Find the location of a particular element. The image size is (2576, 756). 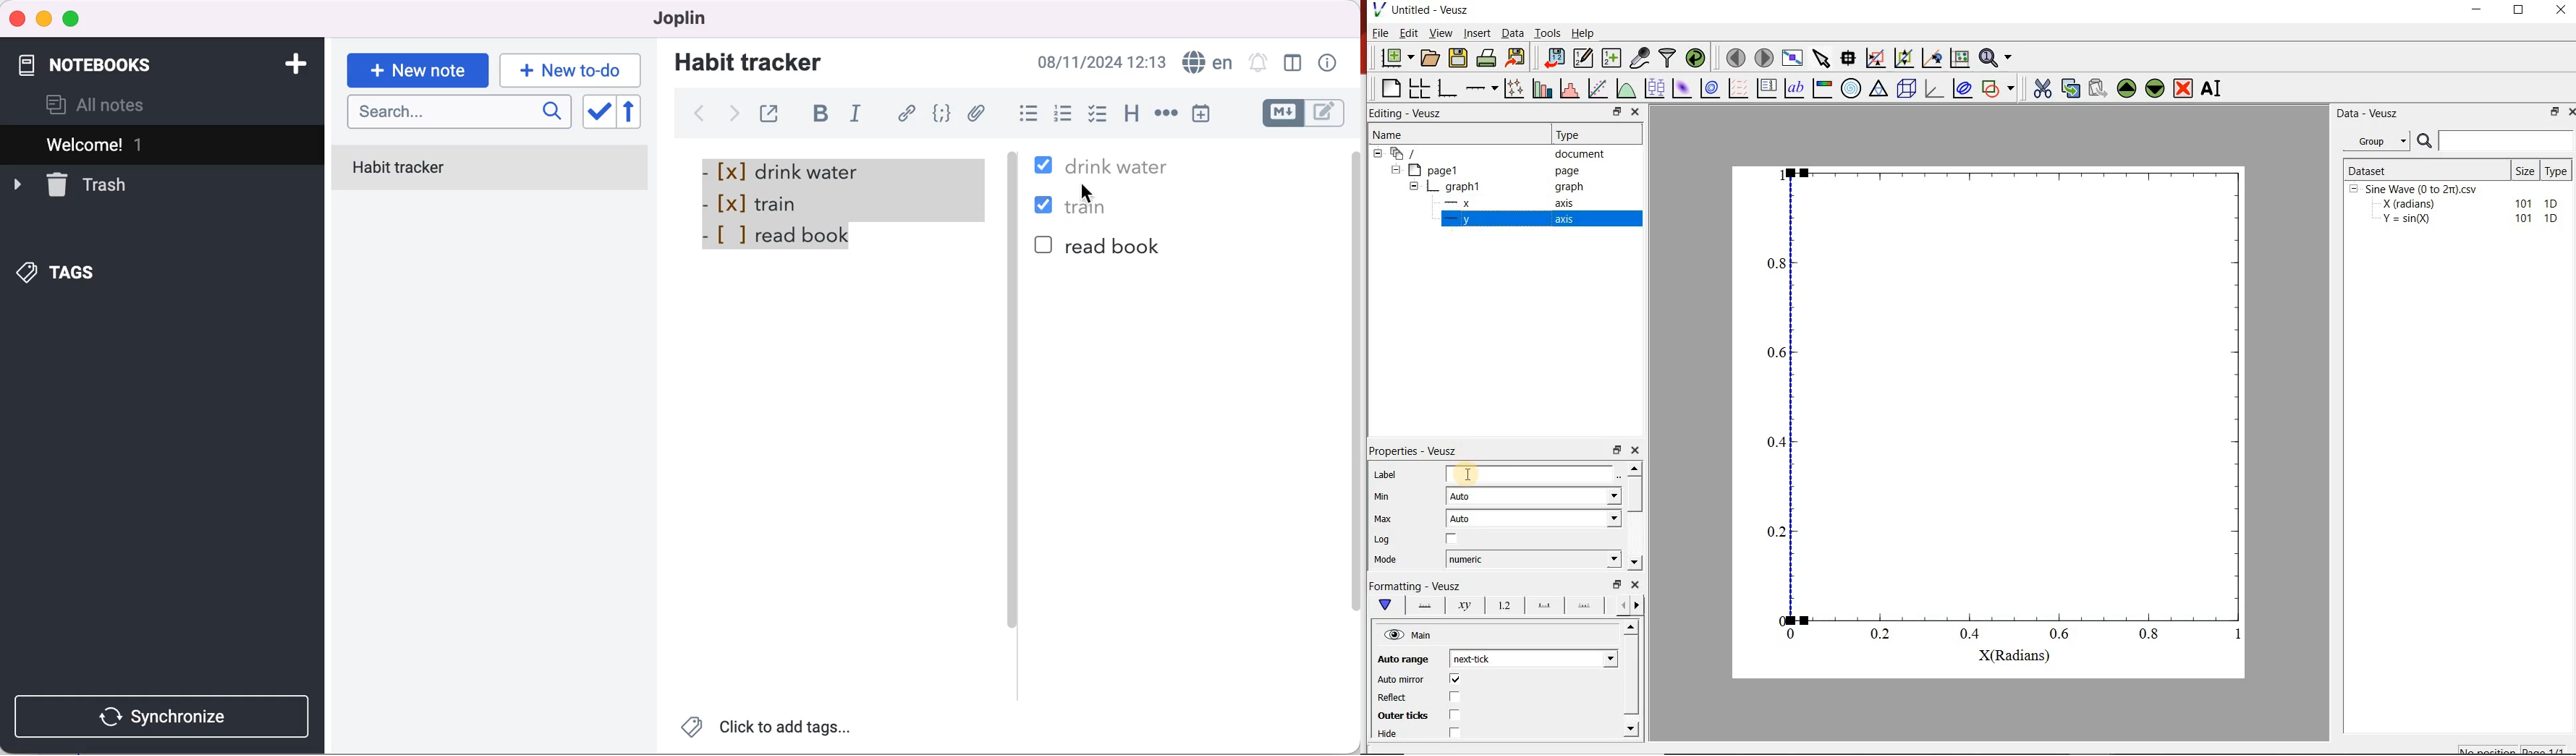

box 1 selected is located at coordinates (1045, 167).